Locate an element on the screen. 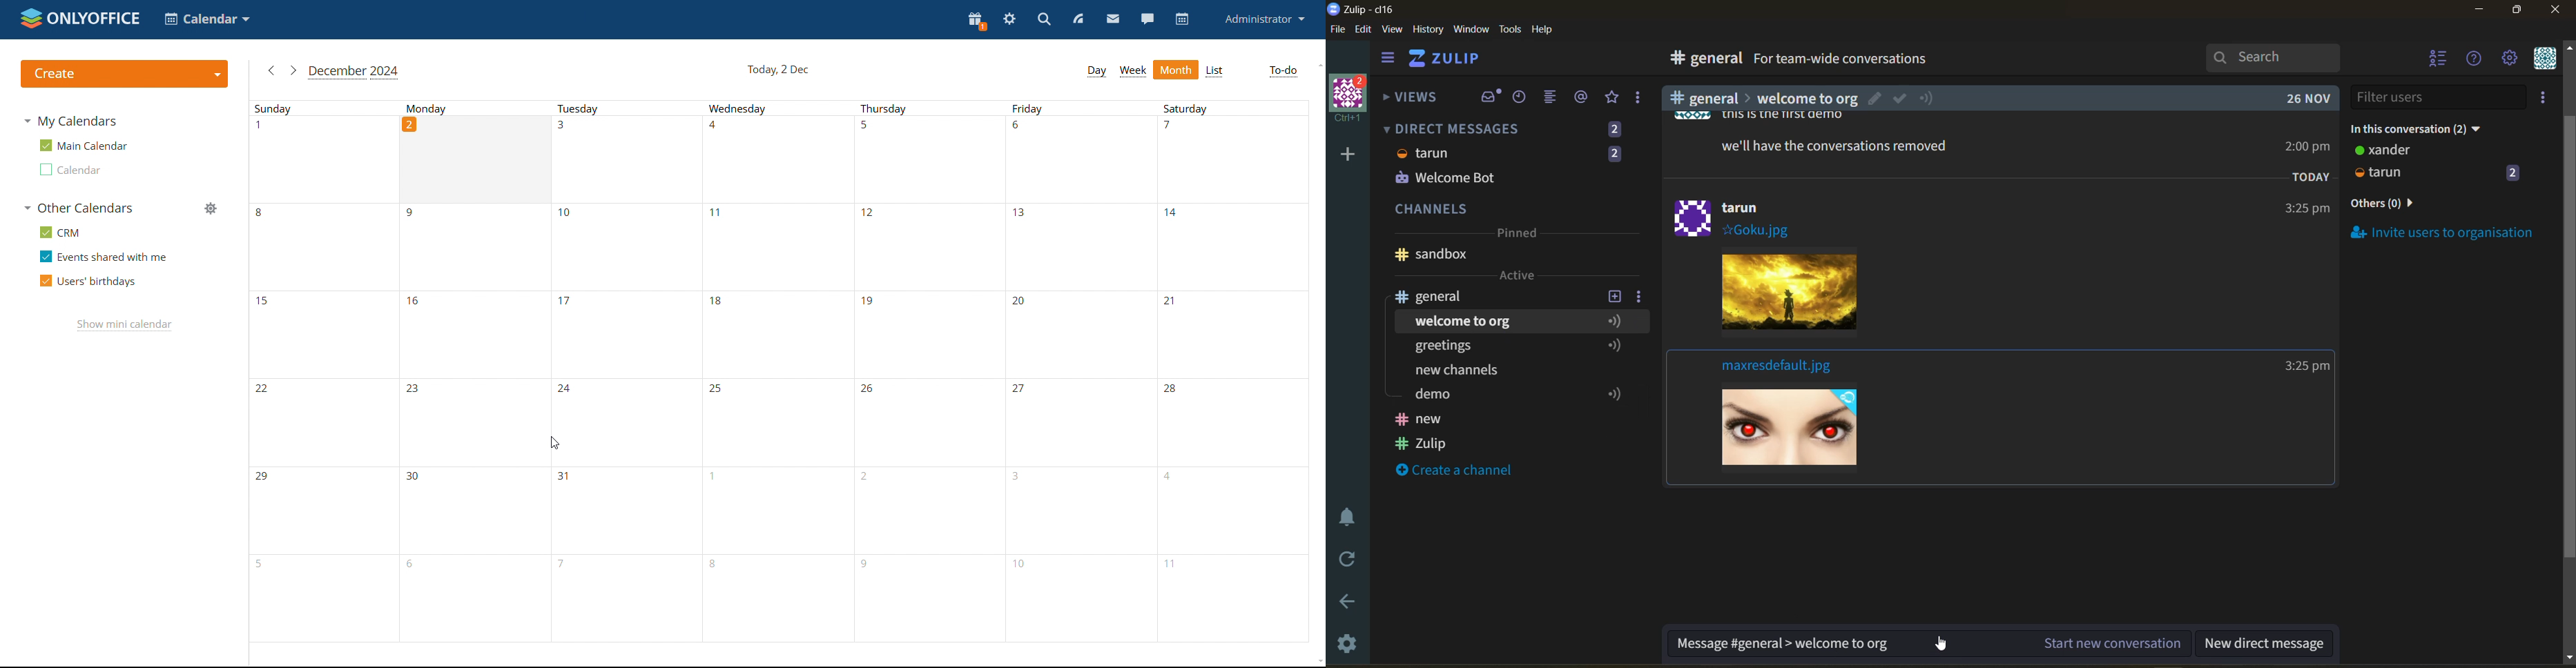 The height and width of the screenshot is (672, 2576). invite users to organisation is located at coordinates (2546, 100).